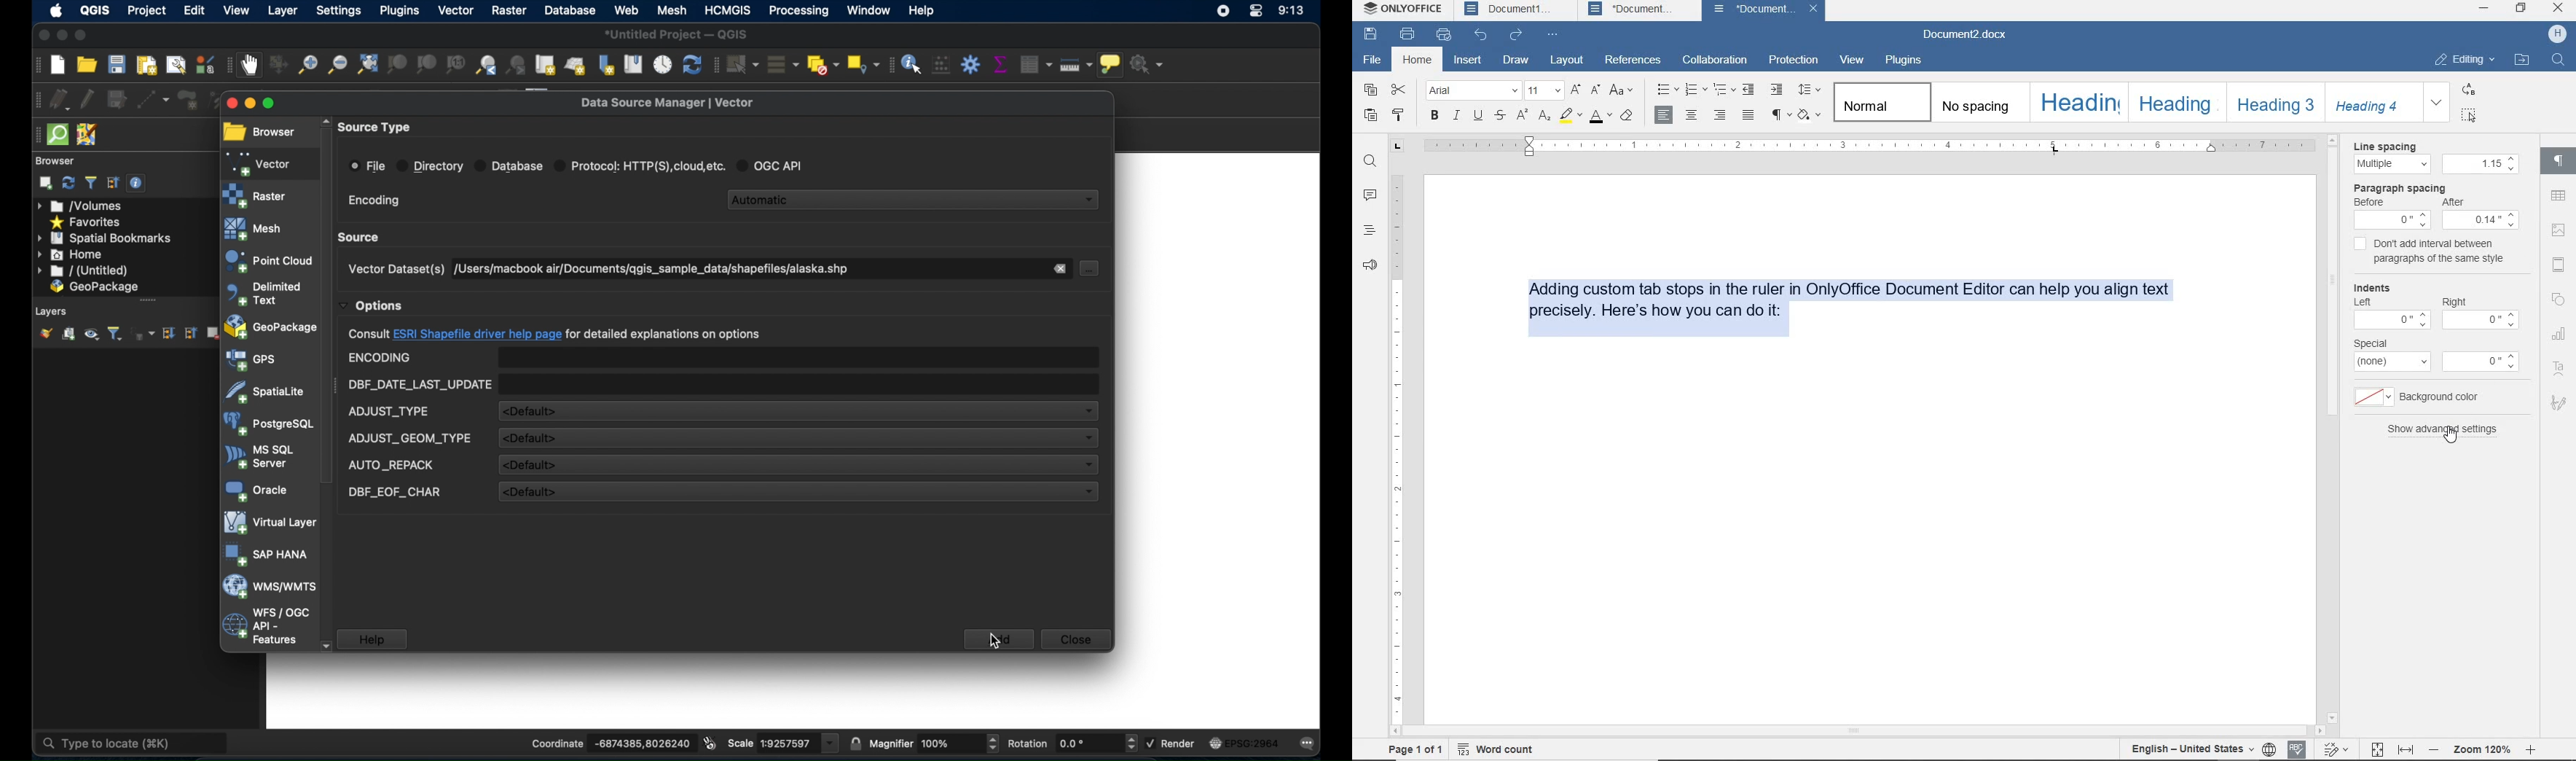 Image resolution: width=2576 pixels, height=784 pixels. I want to click on align center, so click(1692, 114).